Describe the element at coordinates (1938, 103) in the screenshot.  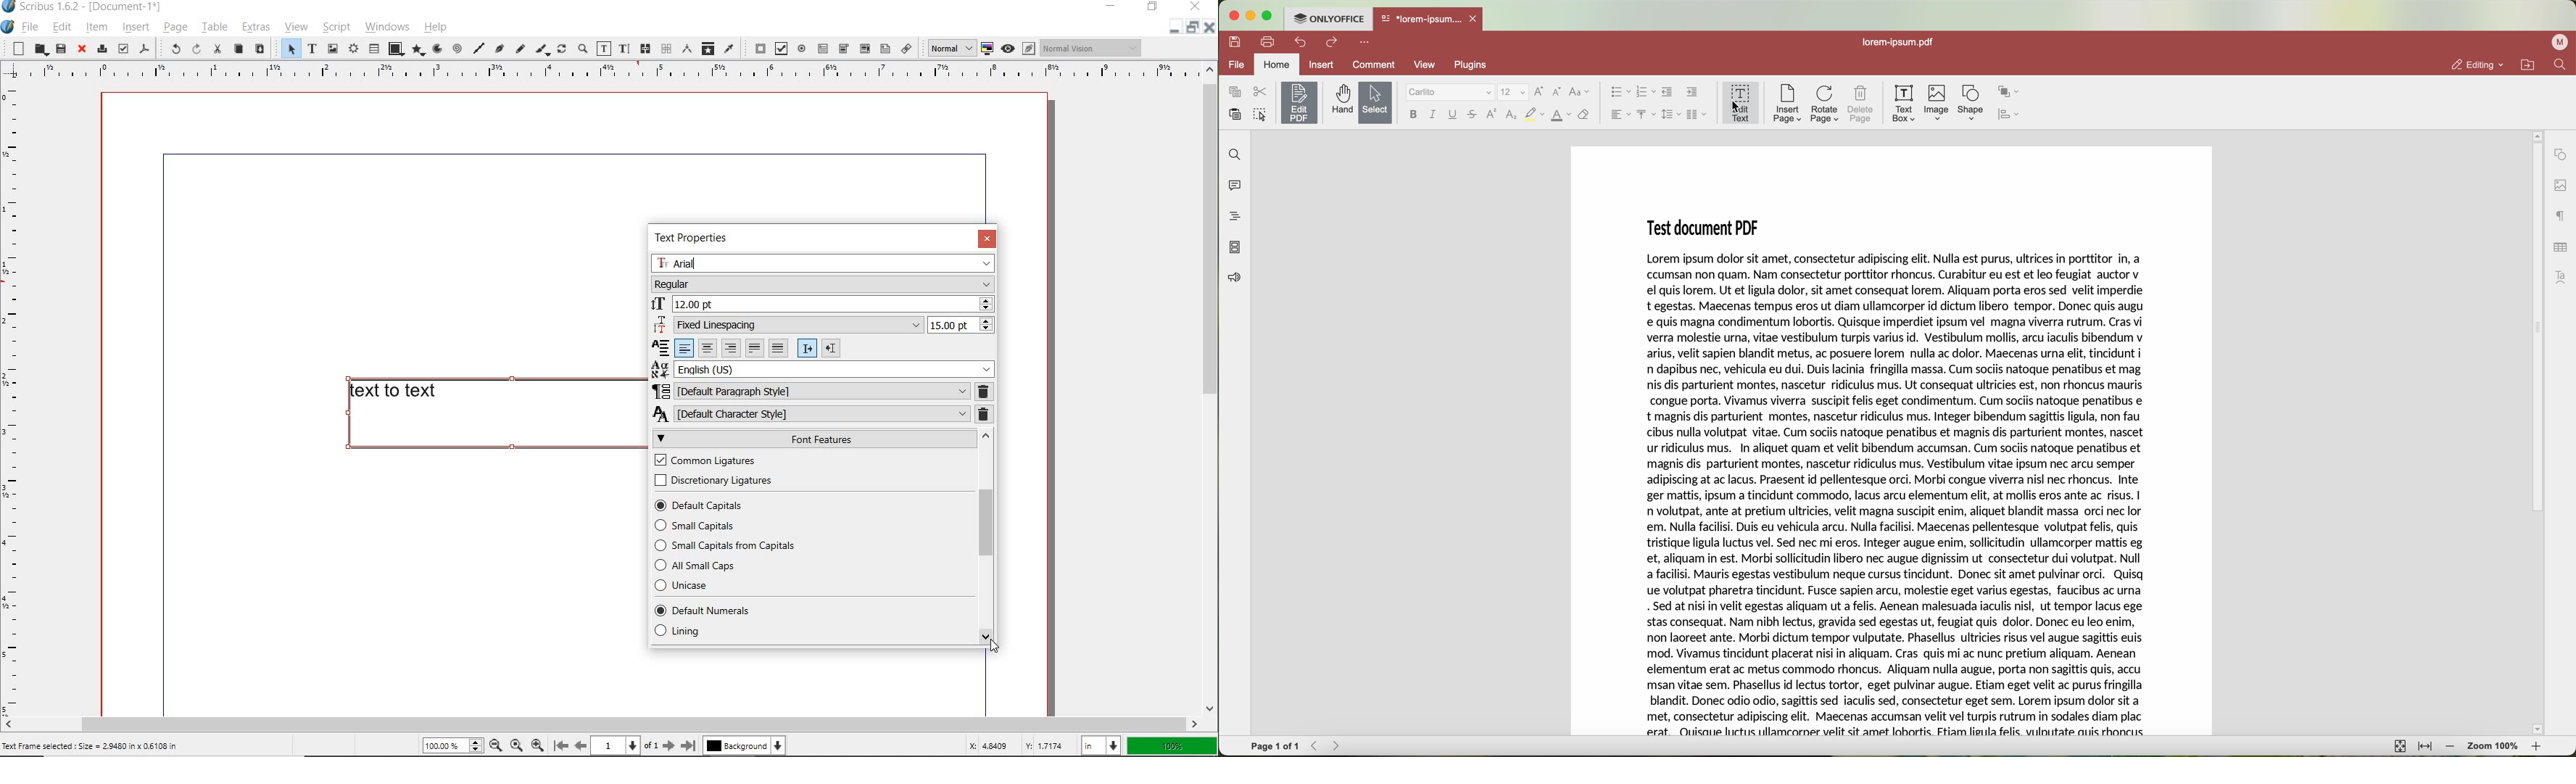
I see `image` at that location.